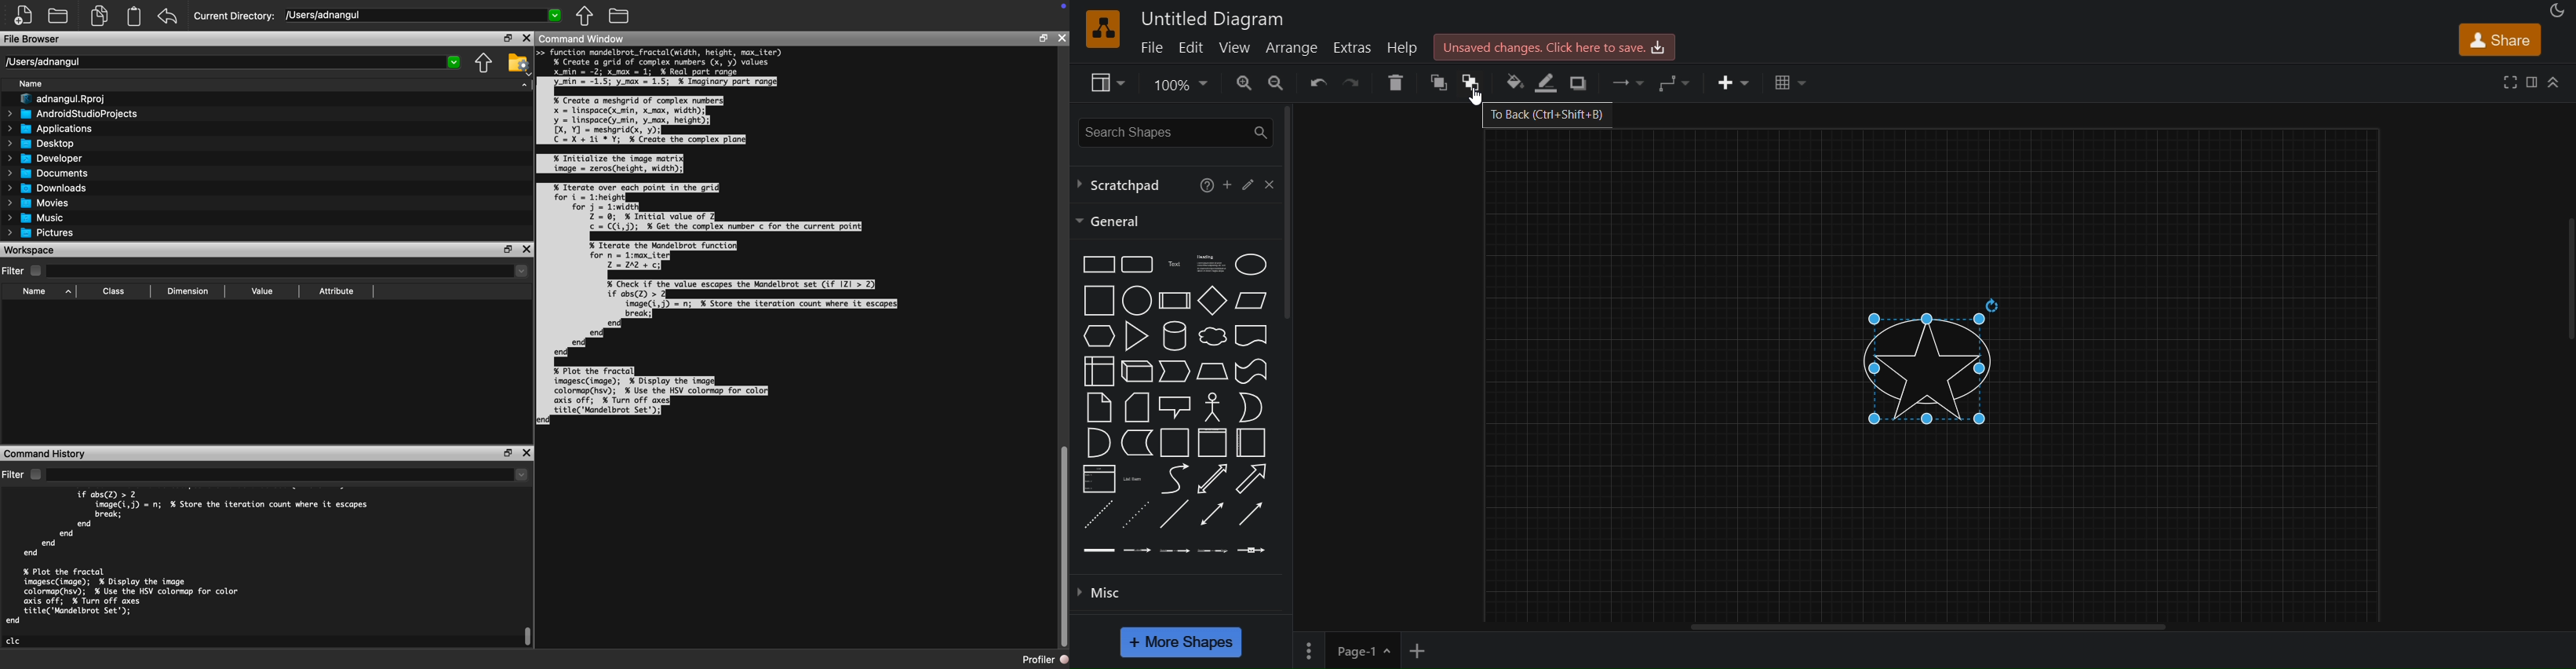  I want to click on connection, so click(1627, 84).